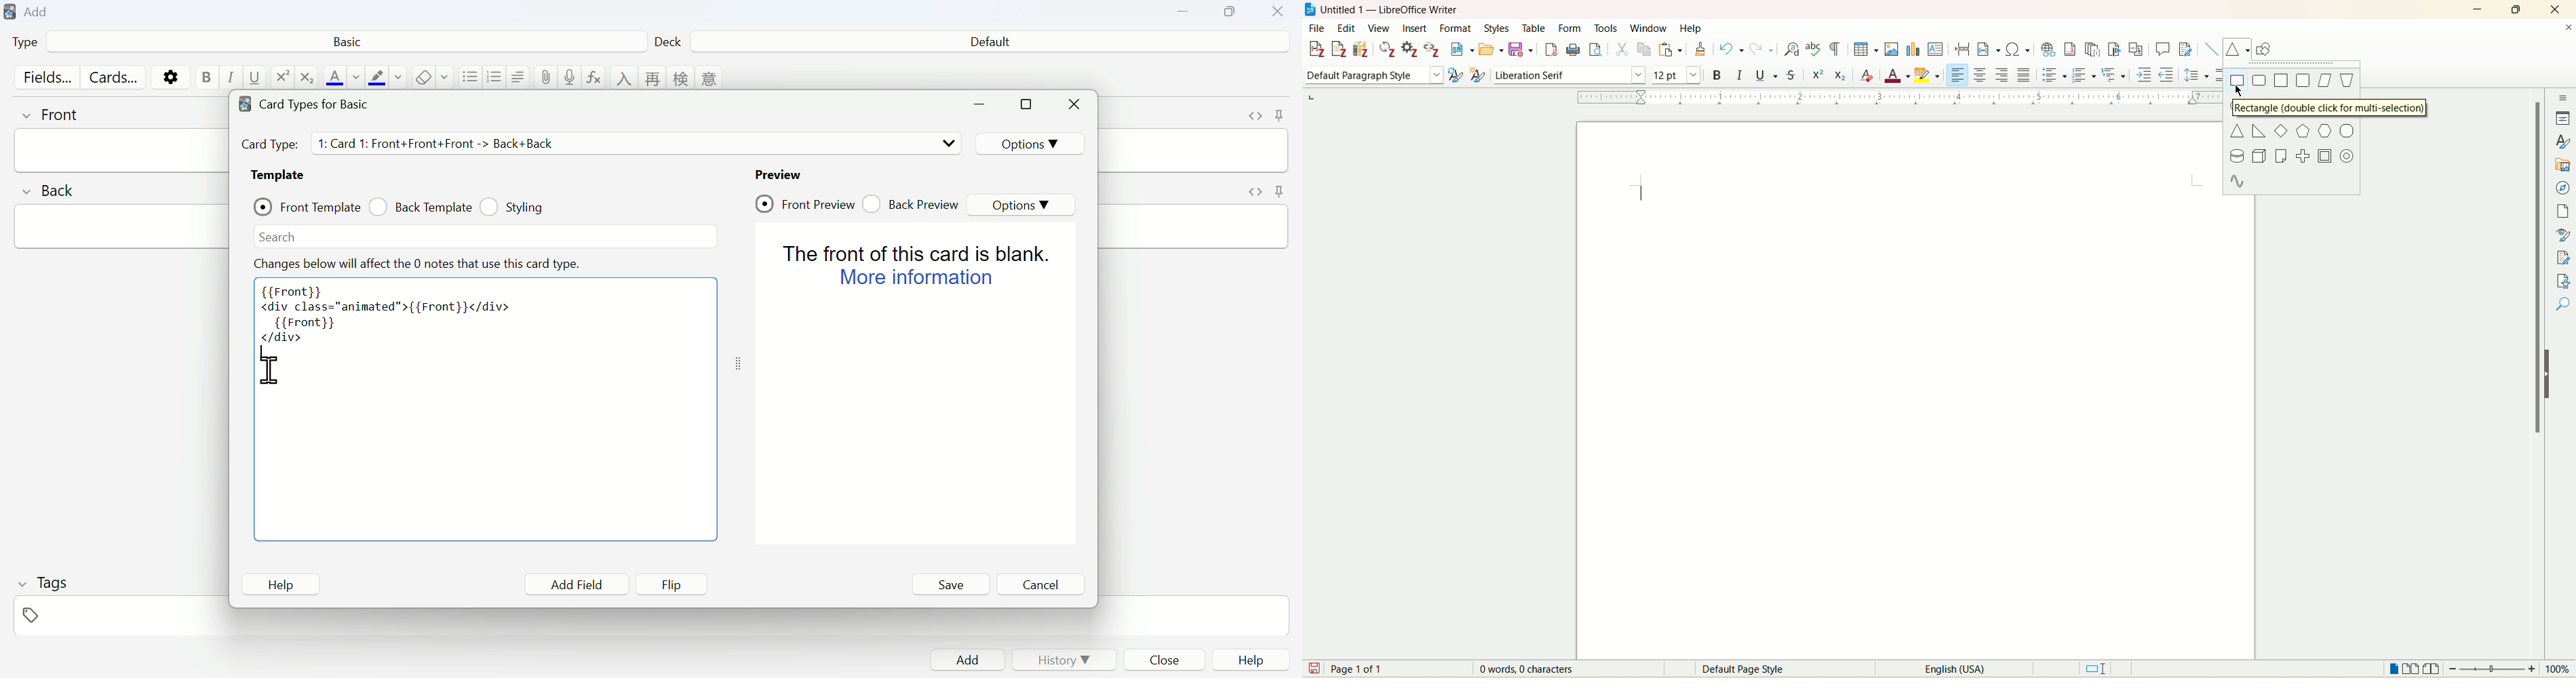  What do you see at coordinates (1041, 584) in the screenshot?
I see `Cancel` at bounding box center [1041, 584].